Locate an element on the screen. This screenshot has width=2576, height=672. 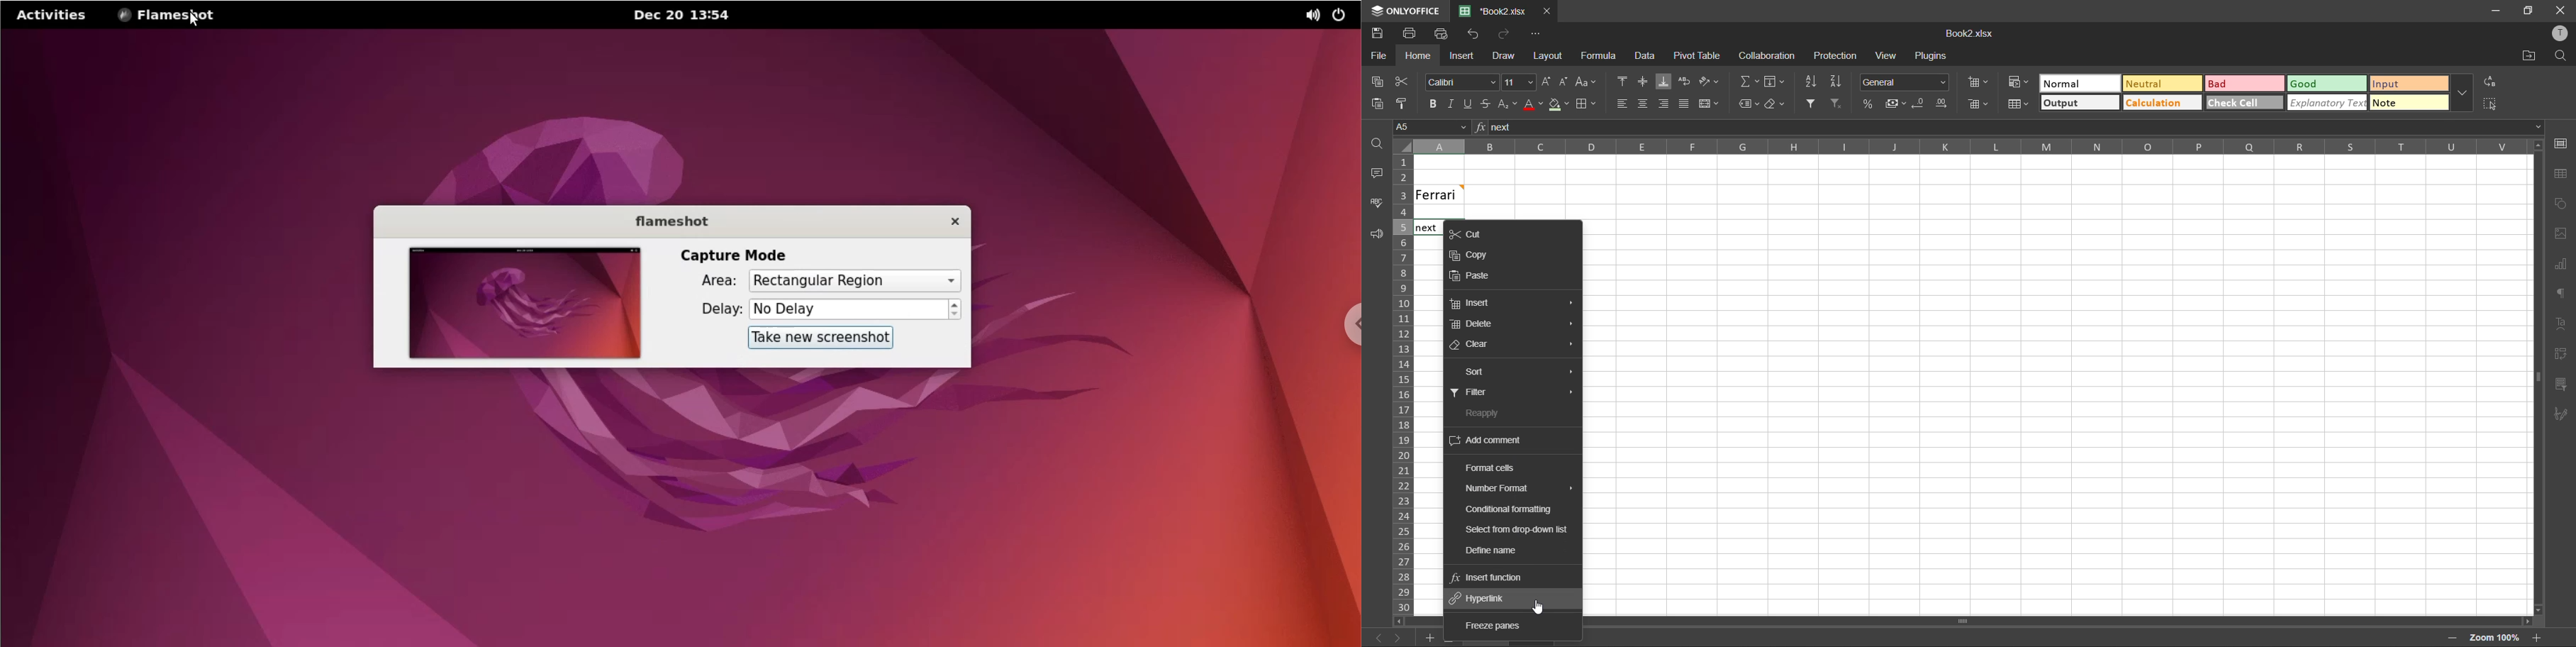
underline is located at coordinates (1467, 105).